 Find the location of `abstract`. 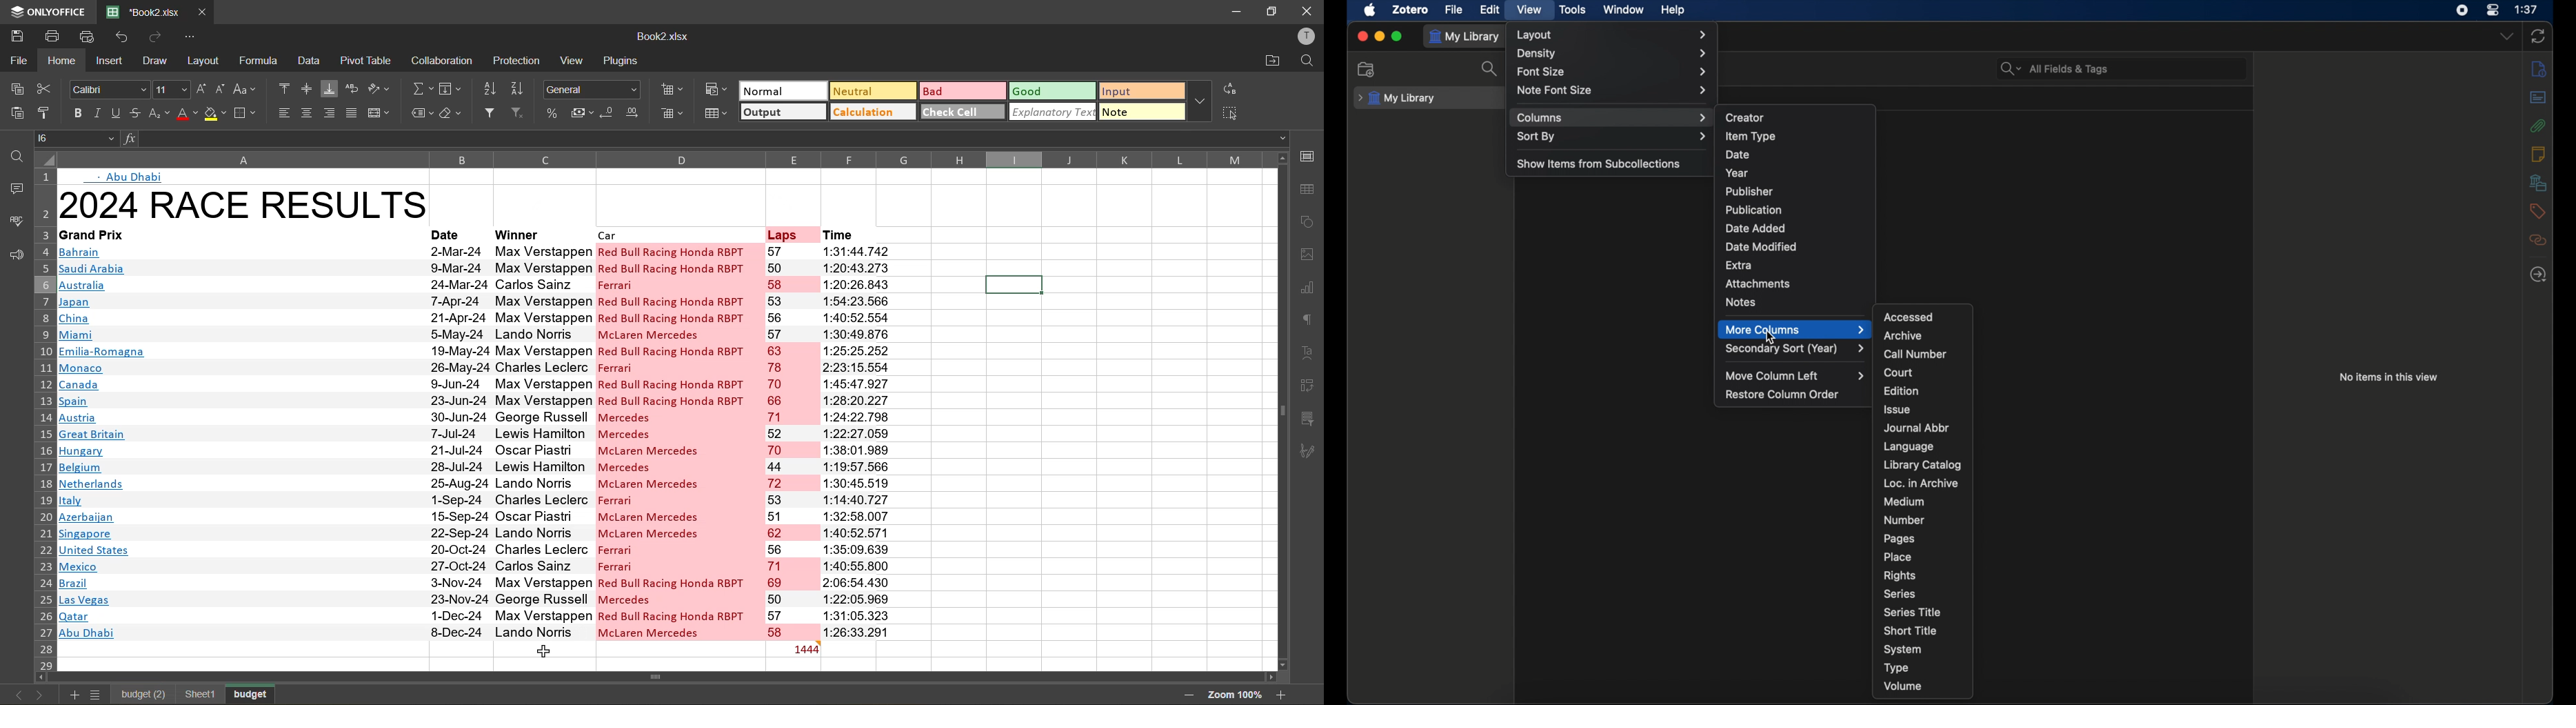

abstract is located at coordinates (2539, 97).